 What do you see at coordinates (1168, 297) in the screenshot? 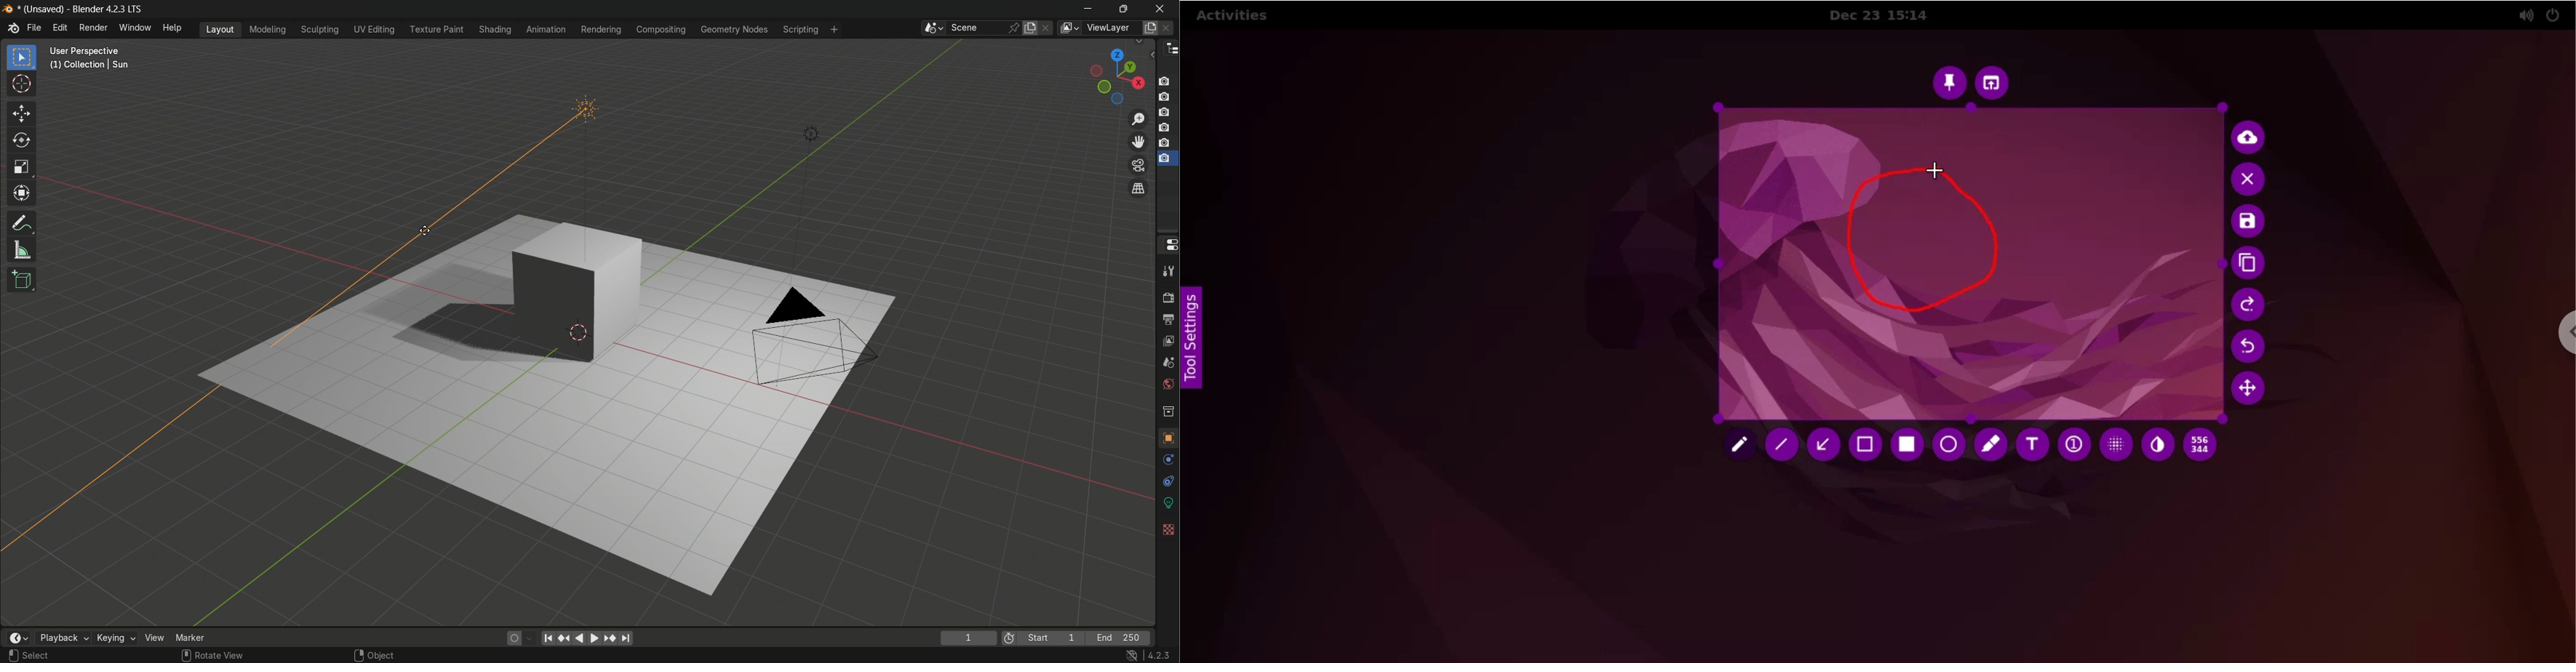
I see `render` at bounding box center [1168, 297].